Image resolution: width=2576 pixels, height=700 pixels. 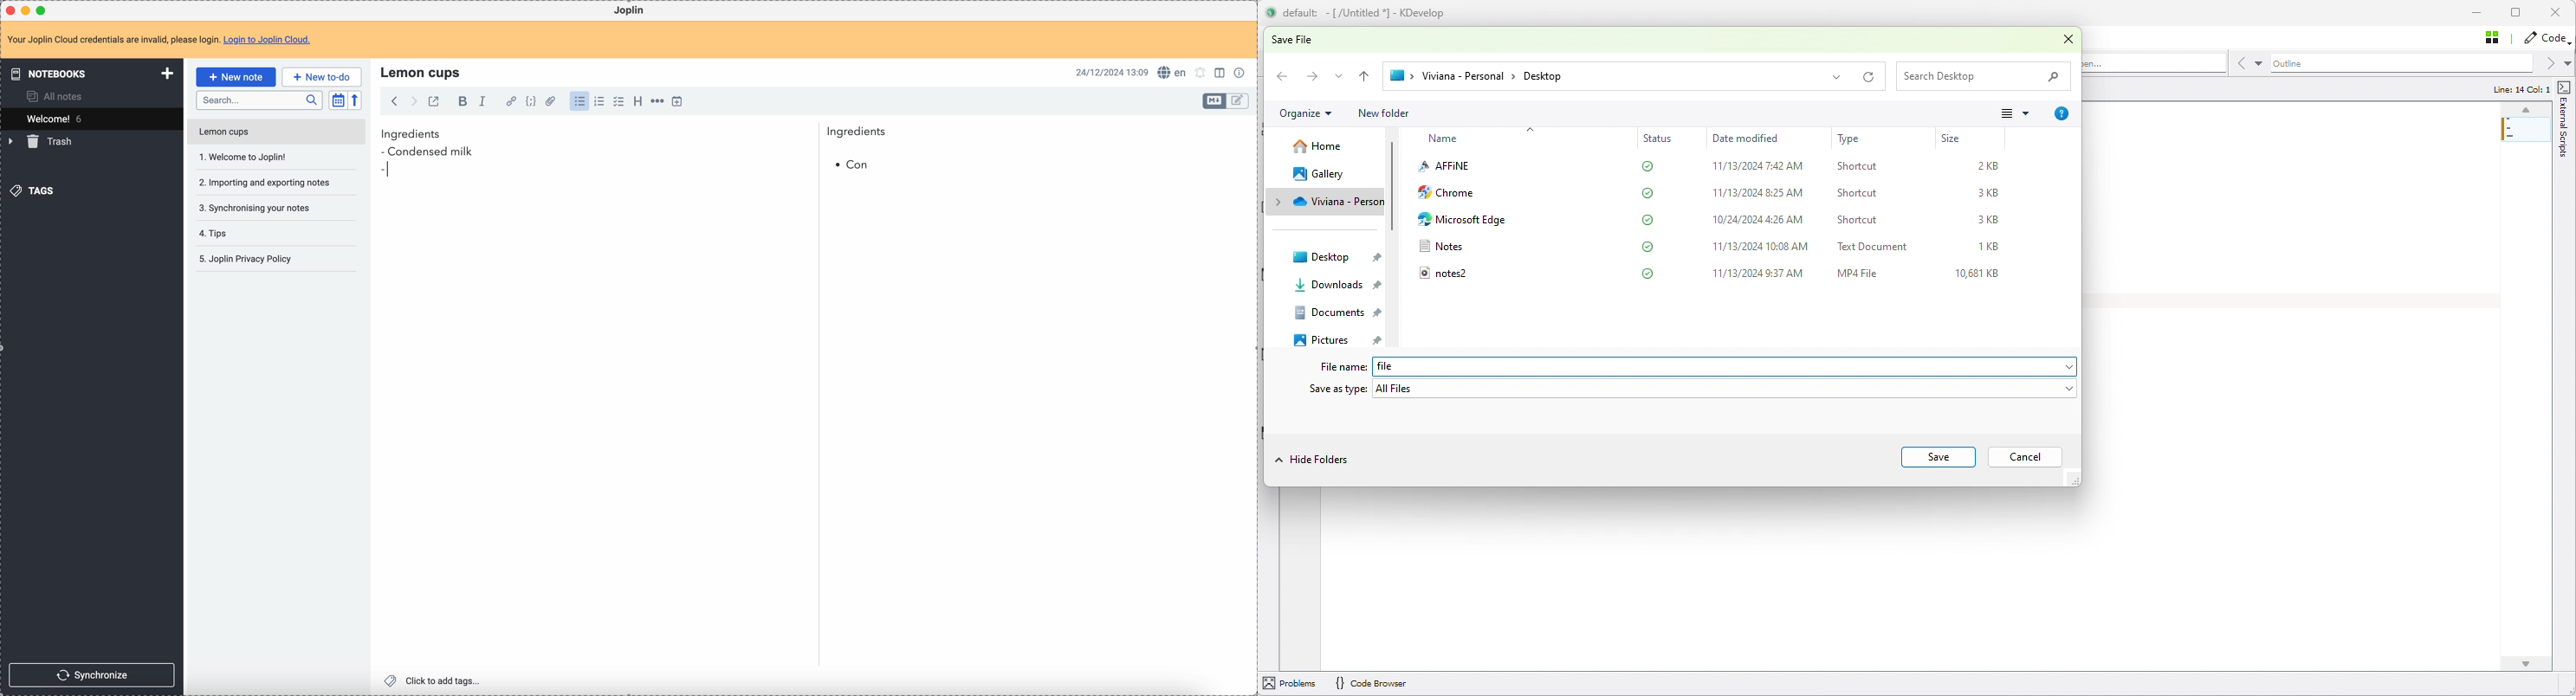 I want to click on trash, so click(x=42, y=142).